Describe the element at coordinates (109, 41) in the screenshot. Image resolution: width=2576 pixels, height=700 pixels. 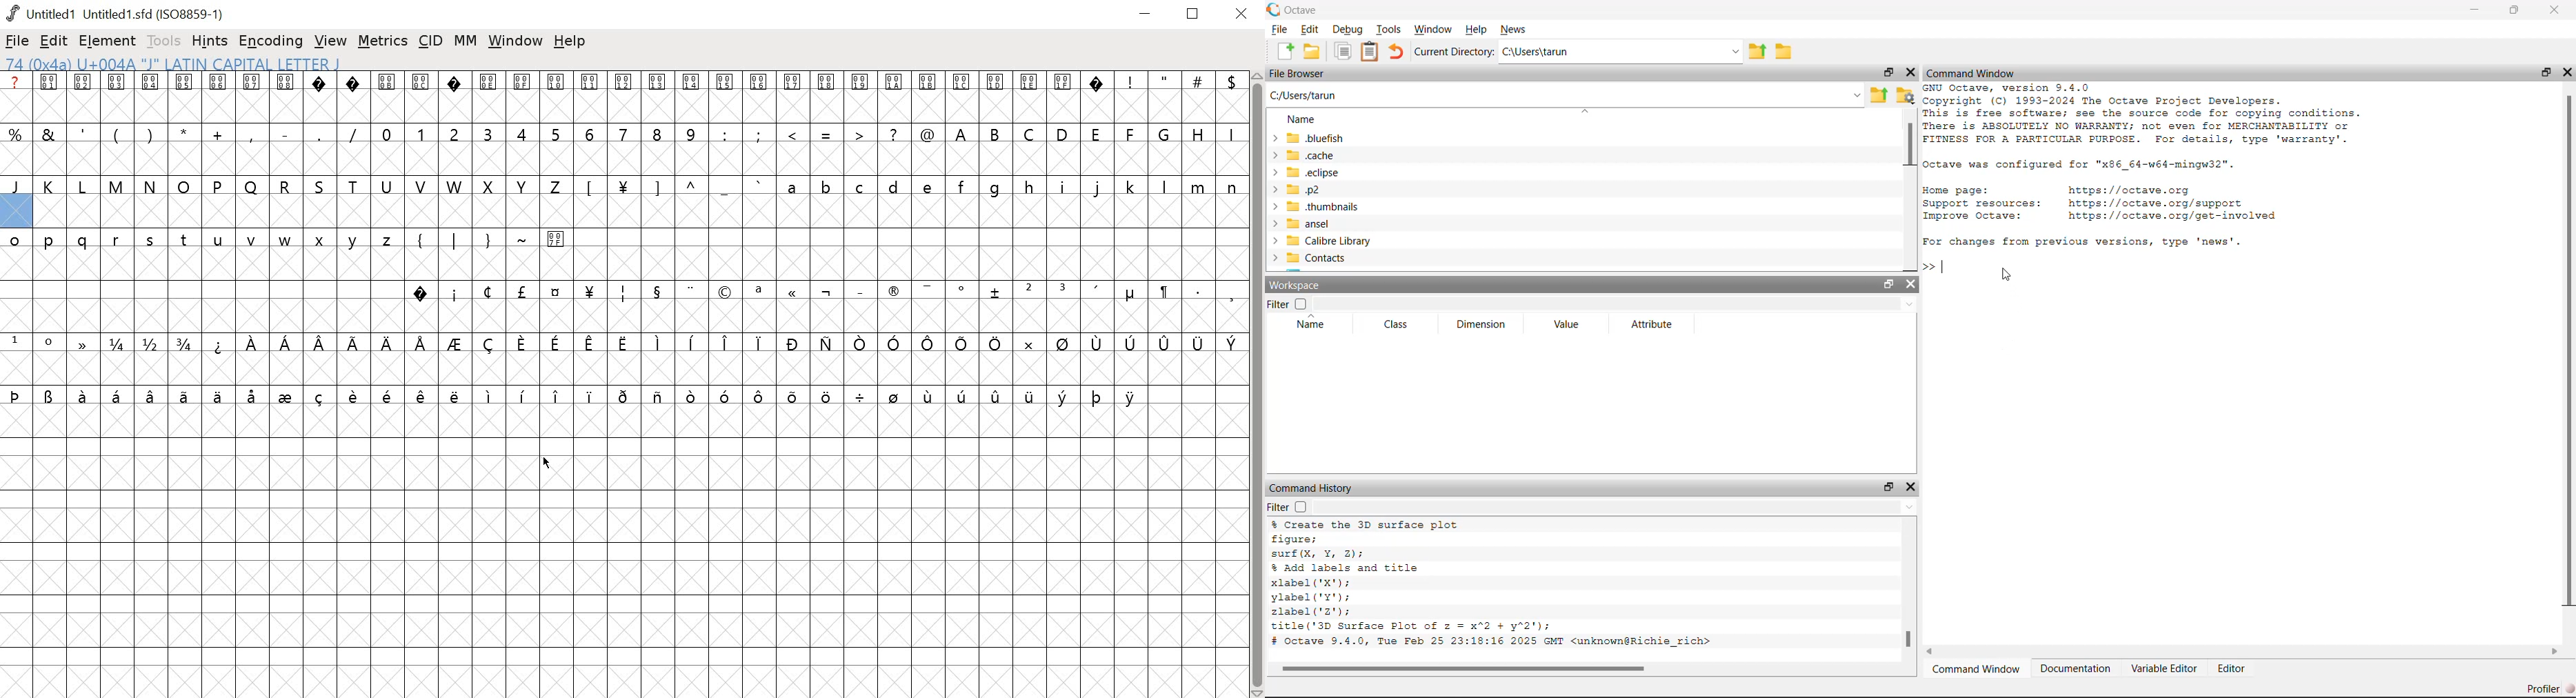
I see `ELEMENT` at that location.